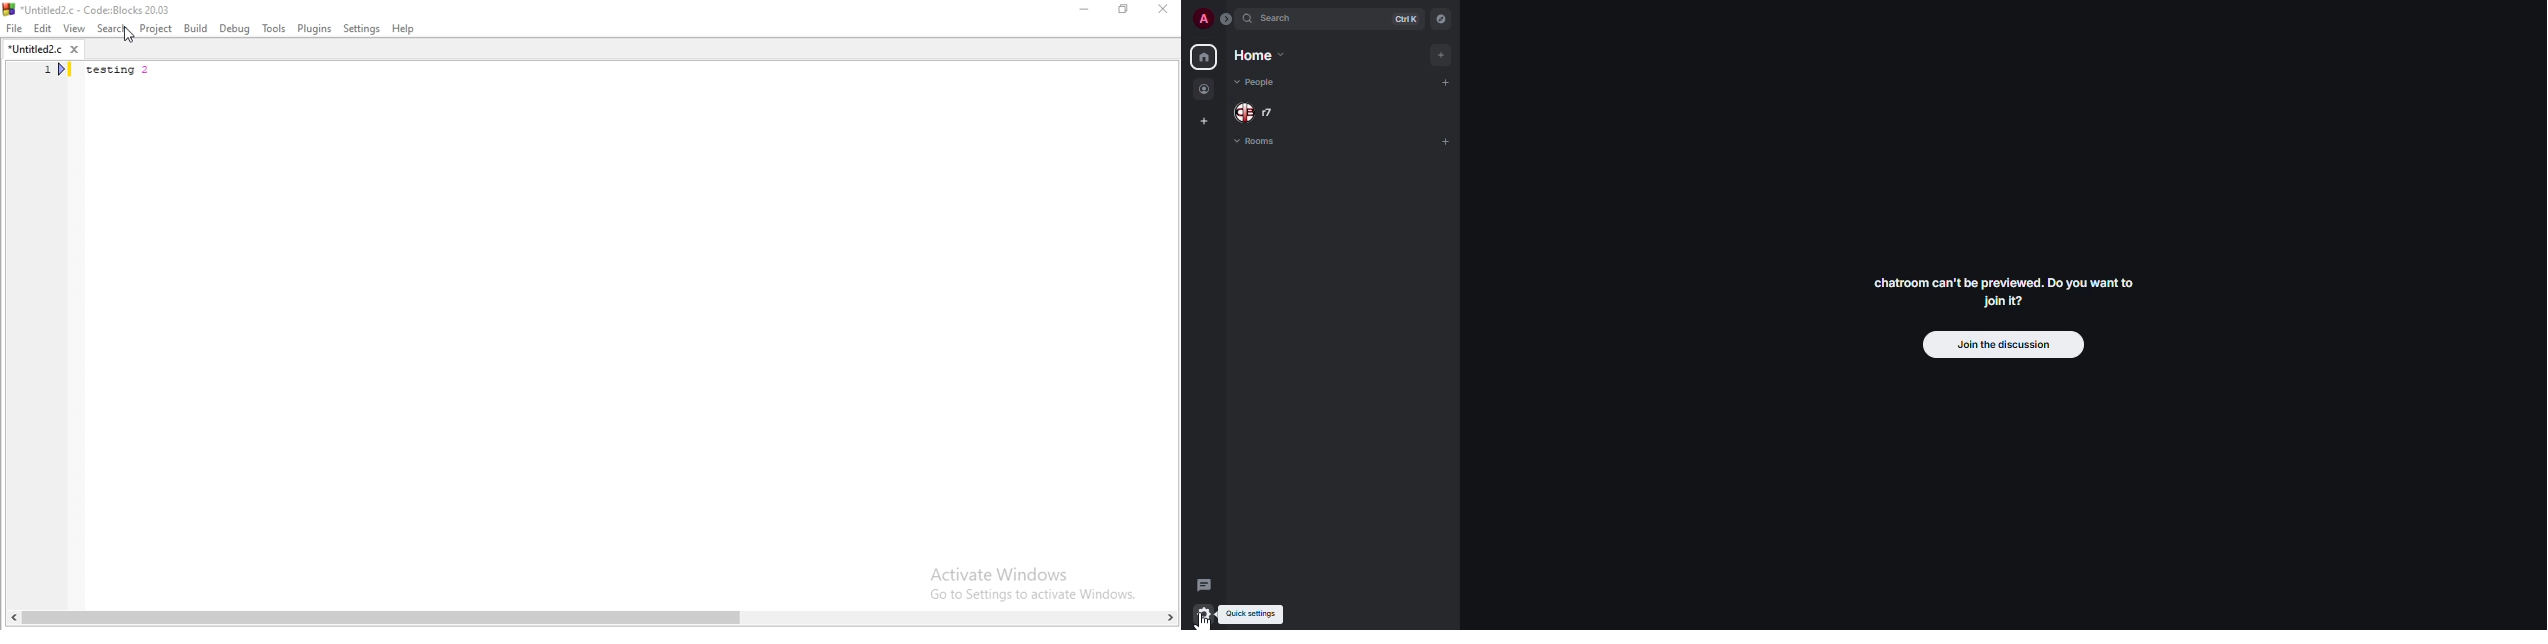  What do you see at coordinates (1085, 12) in the screenshot?
I see `Minimise` at bounding box center [1085, 12].